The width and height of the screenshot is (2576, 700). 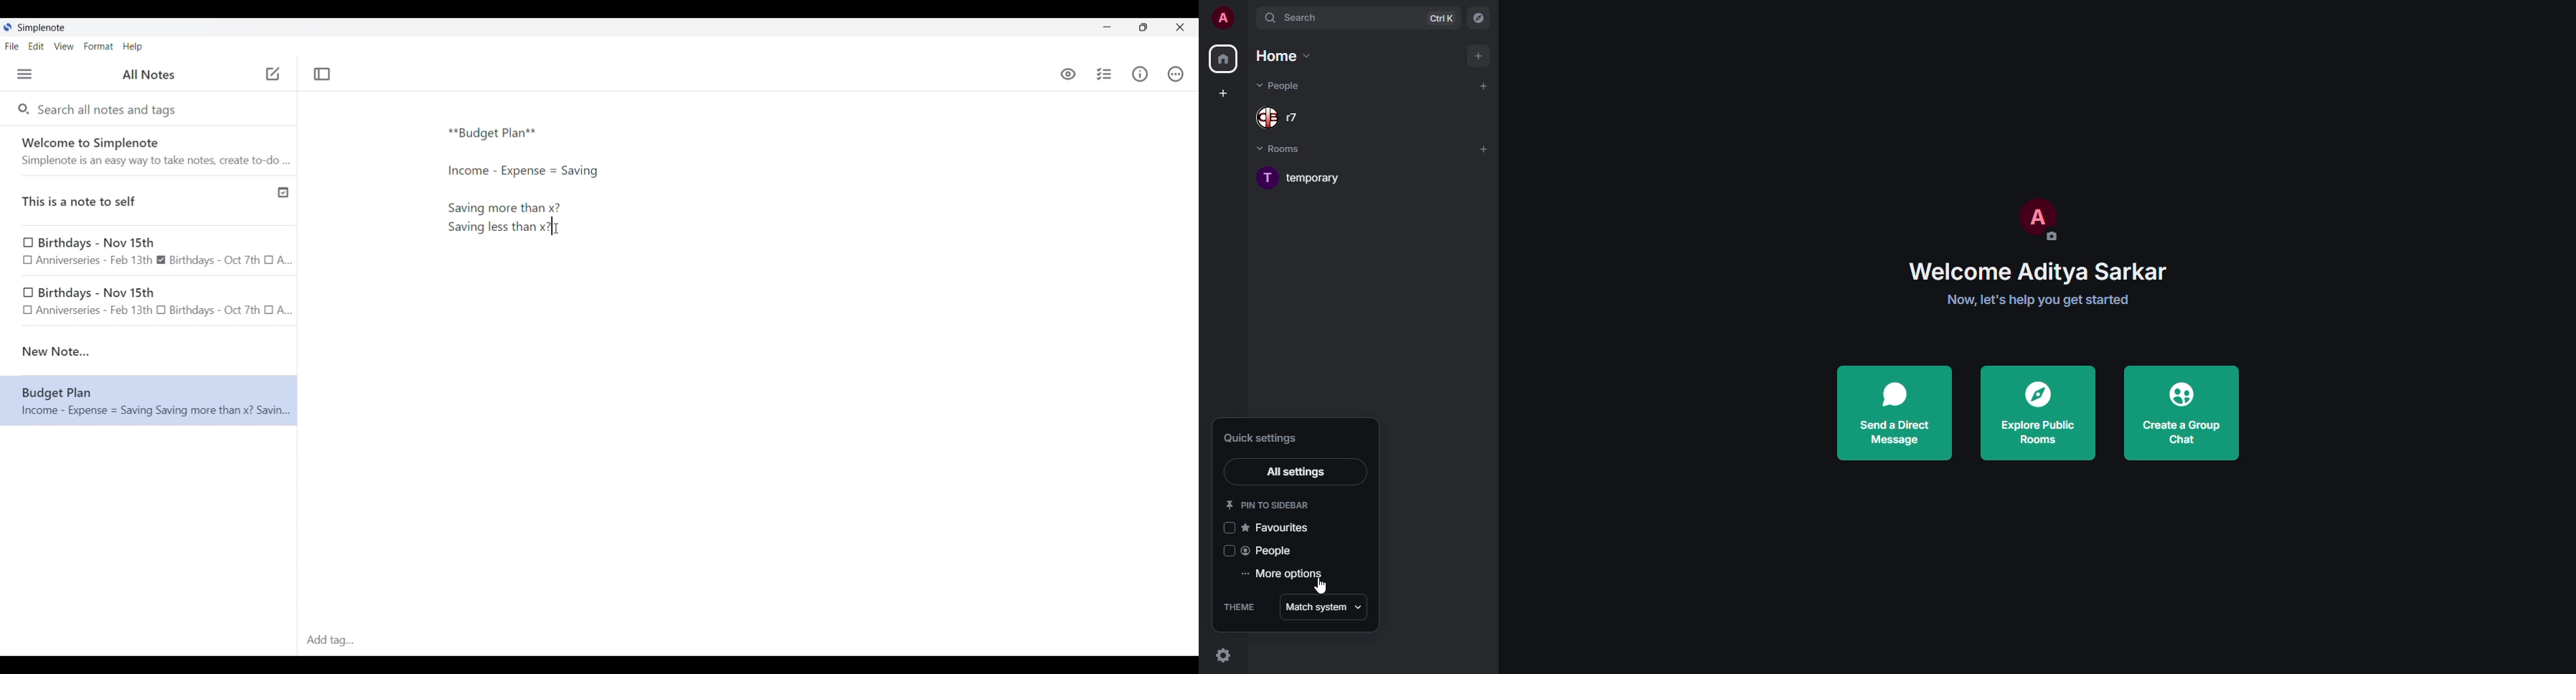 I want to click on Toggle to see markdown preview, so click(x=1068, y=74).